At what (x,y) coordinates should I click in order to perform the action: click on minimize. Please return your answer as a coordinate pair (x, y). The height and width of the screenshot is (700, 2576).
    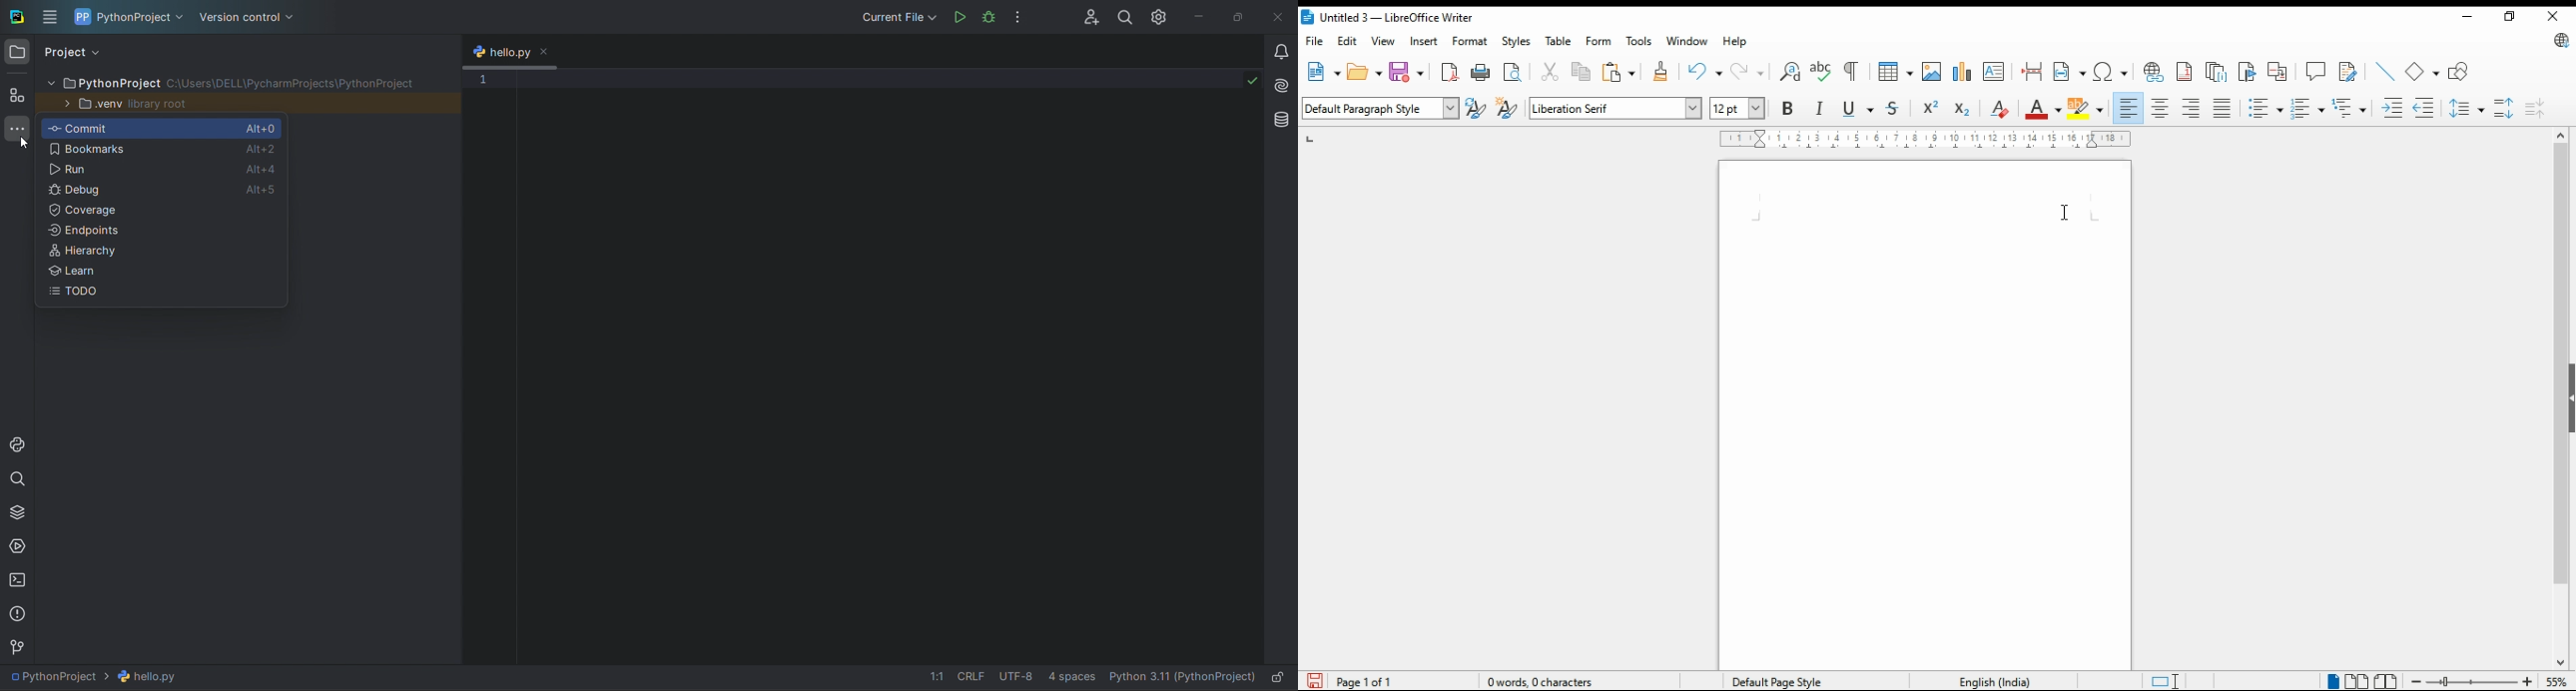
    Looking at the image, I should click on (2465, 15).